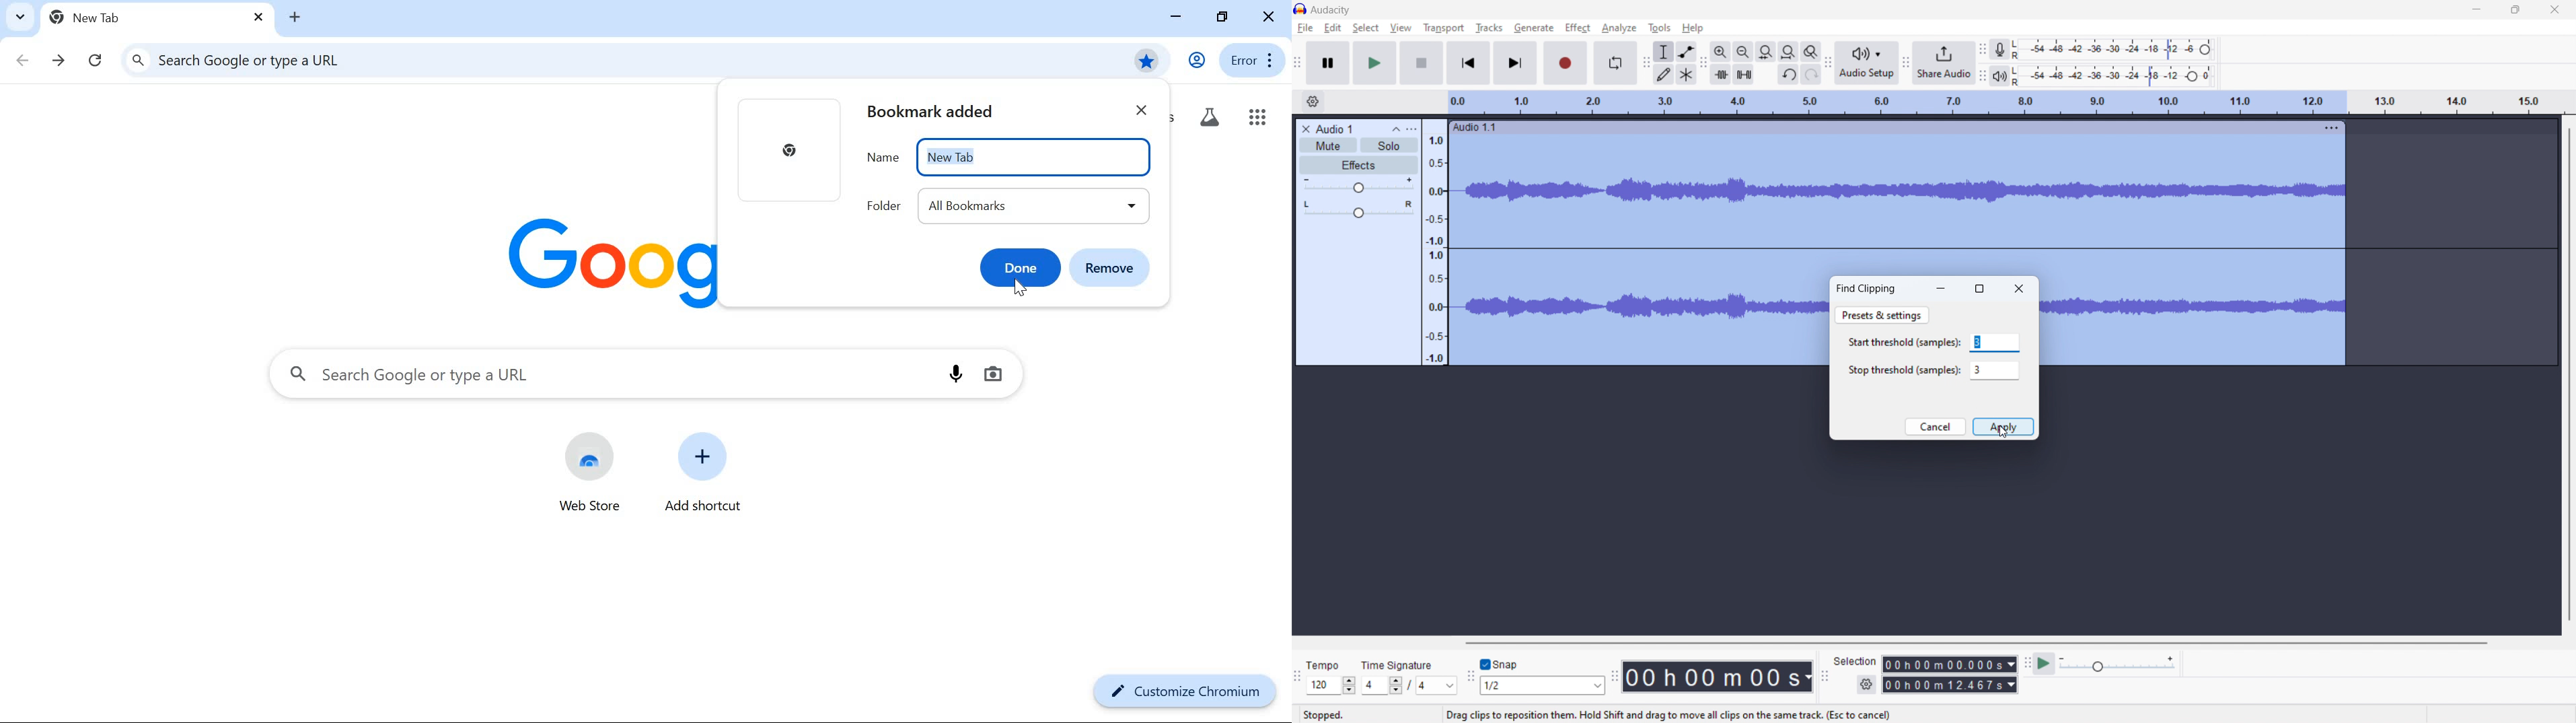 Image resolution: width=2576 pixels, height=728 pixels. I want to click on record, so click(1565, 64).